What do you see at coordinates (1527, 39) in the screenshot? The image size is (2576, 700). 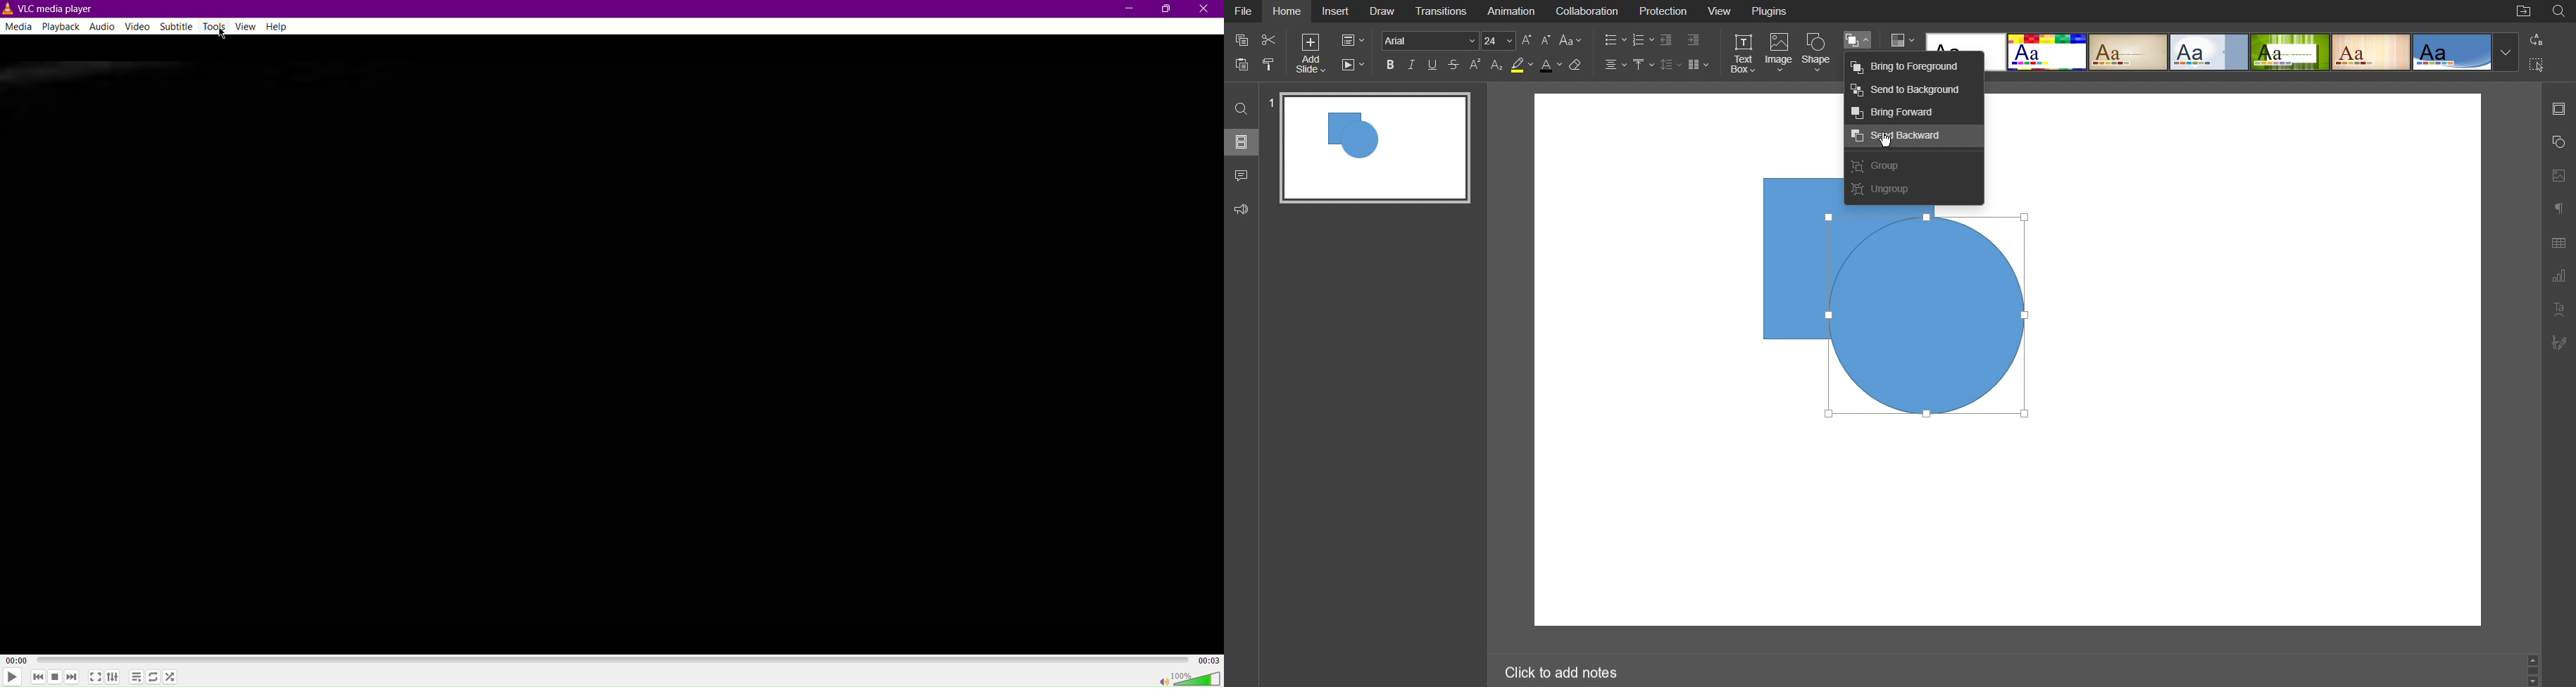 I see `Increase Font` at bounding box center [1527, 39].